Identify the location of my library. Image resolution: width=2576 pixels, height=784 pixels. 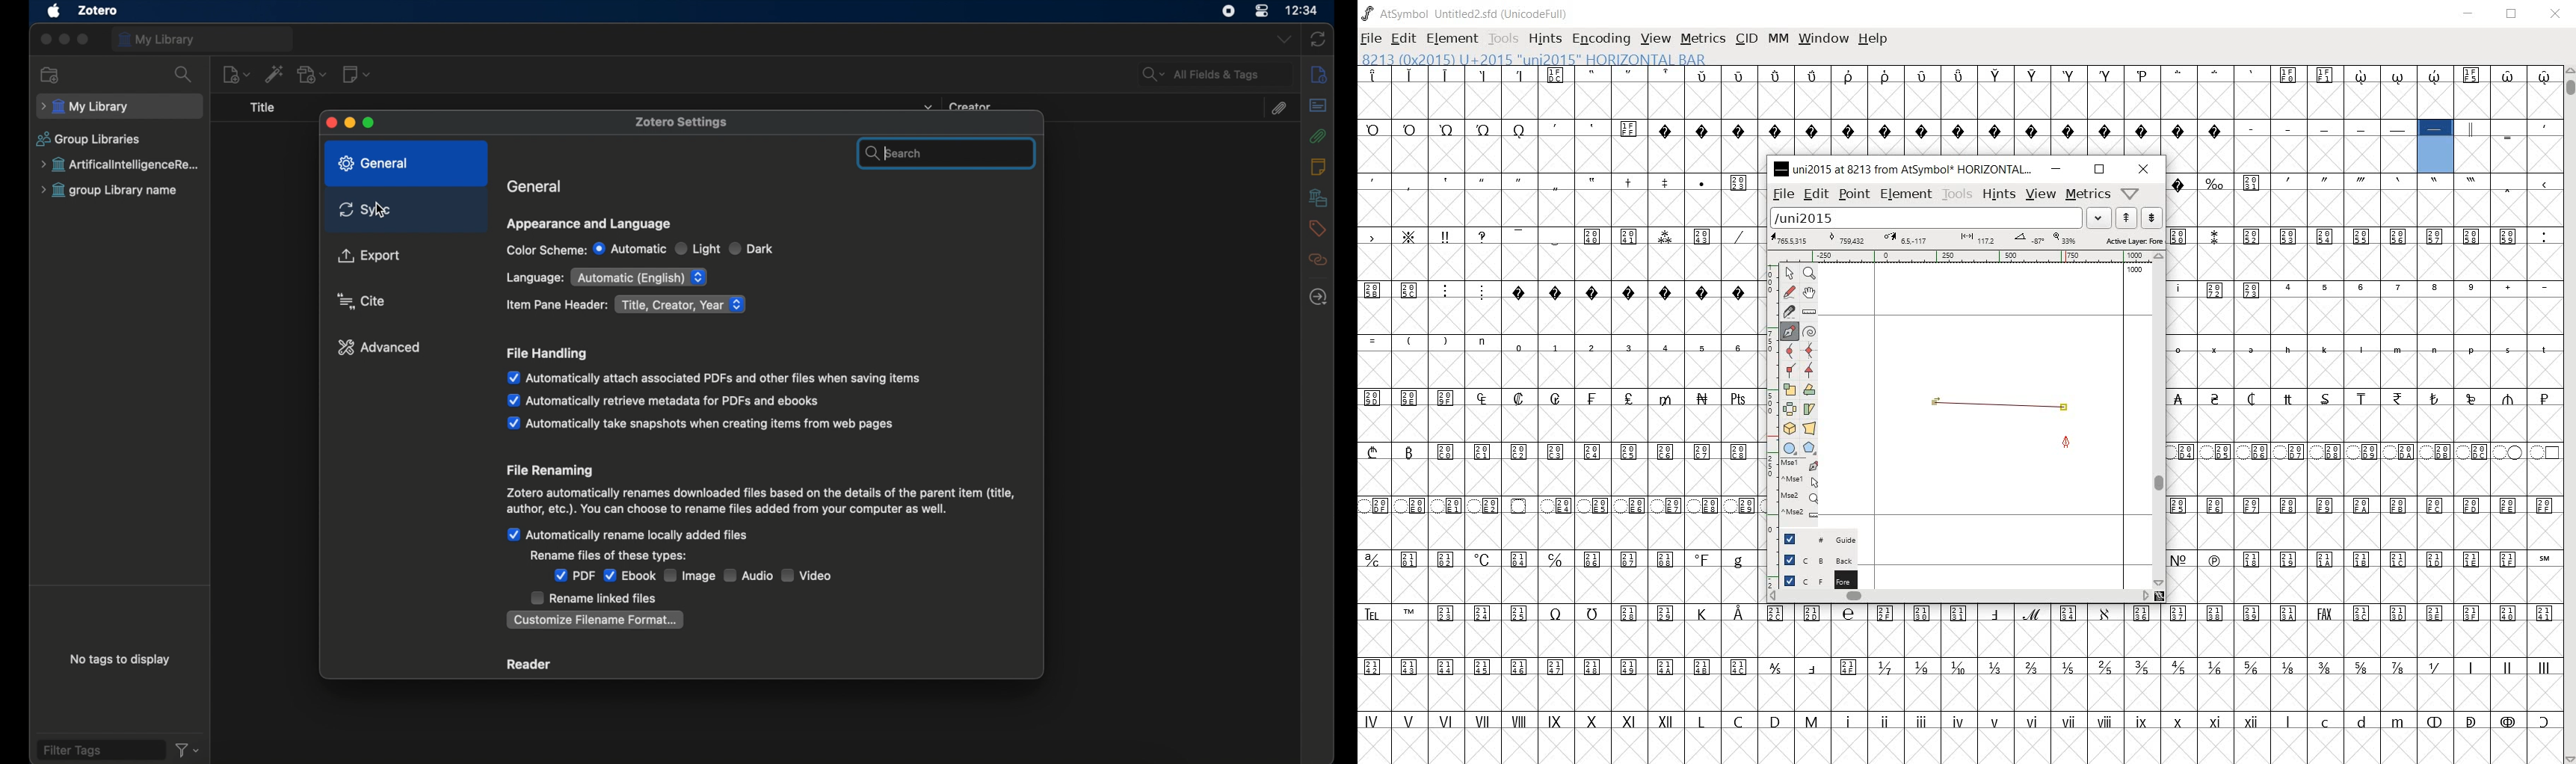
(203, 39).